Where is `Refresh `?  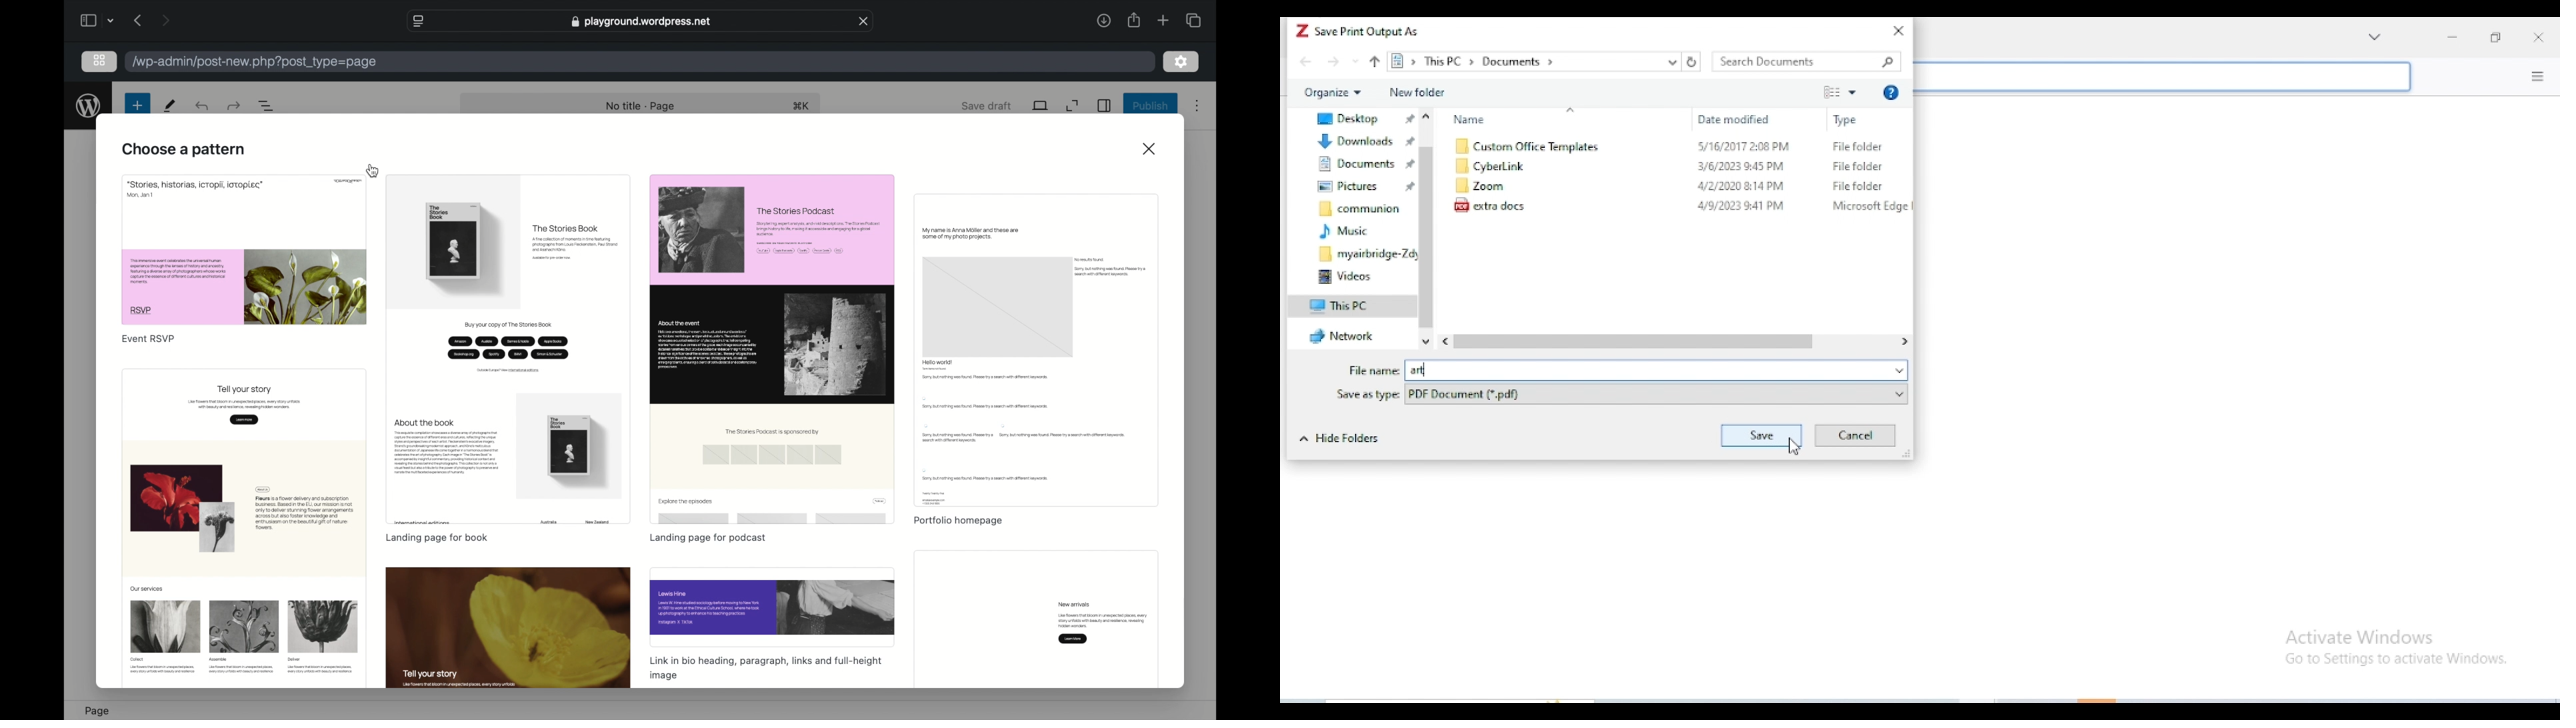 Refresh  is located at coordinates (1691, 63).